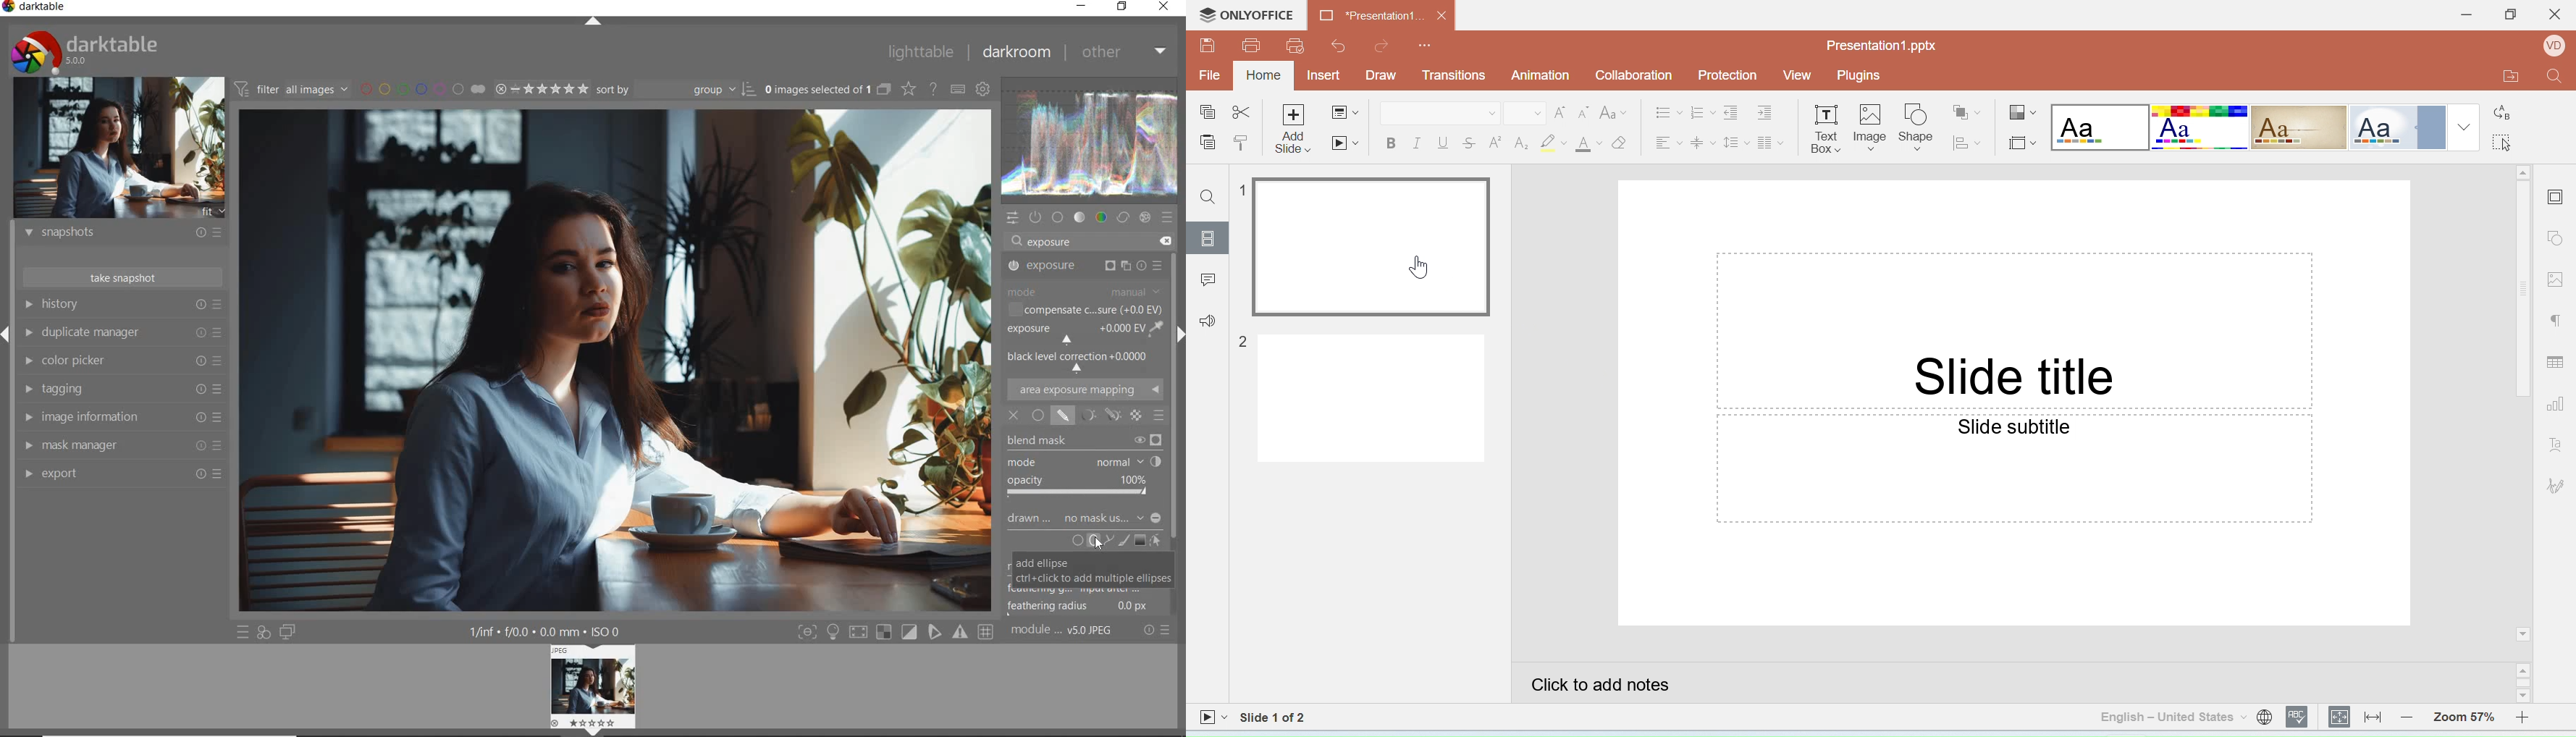  Describe the element at coordinates (1210, 198) in the screenshot. I see `Find` at that location.